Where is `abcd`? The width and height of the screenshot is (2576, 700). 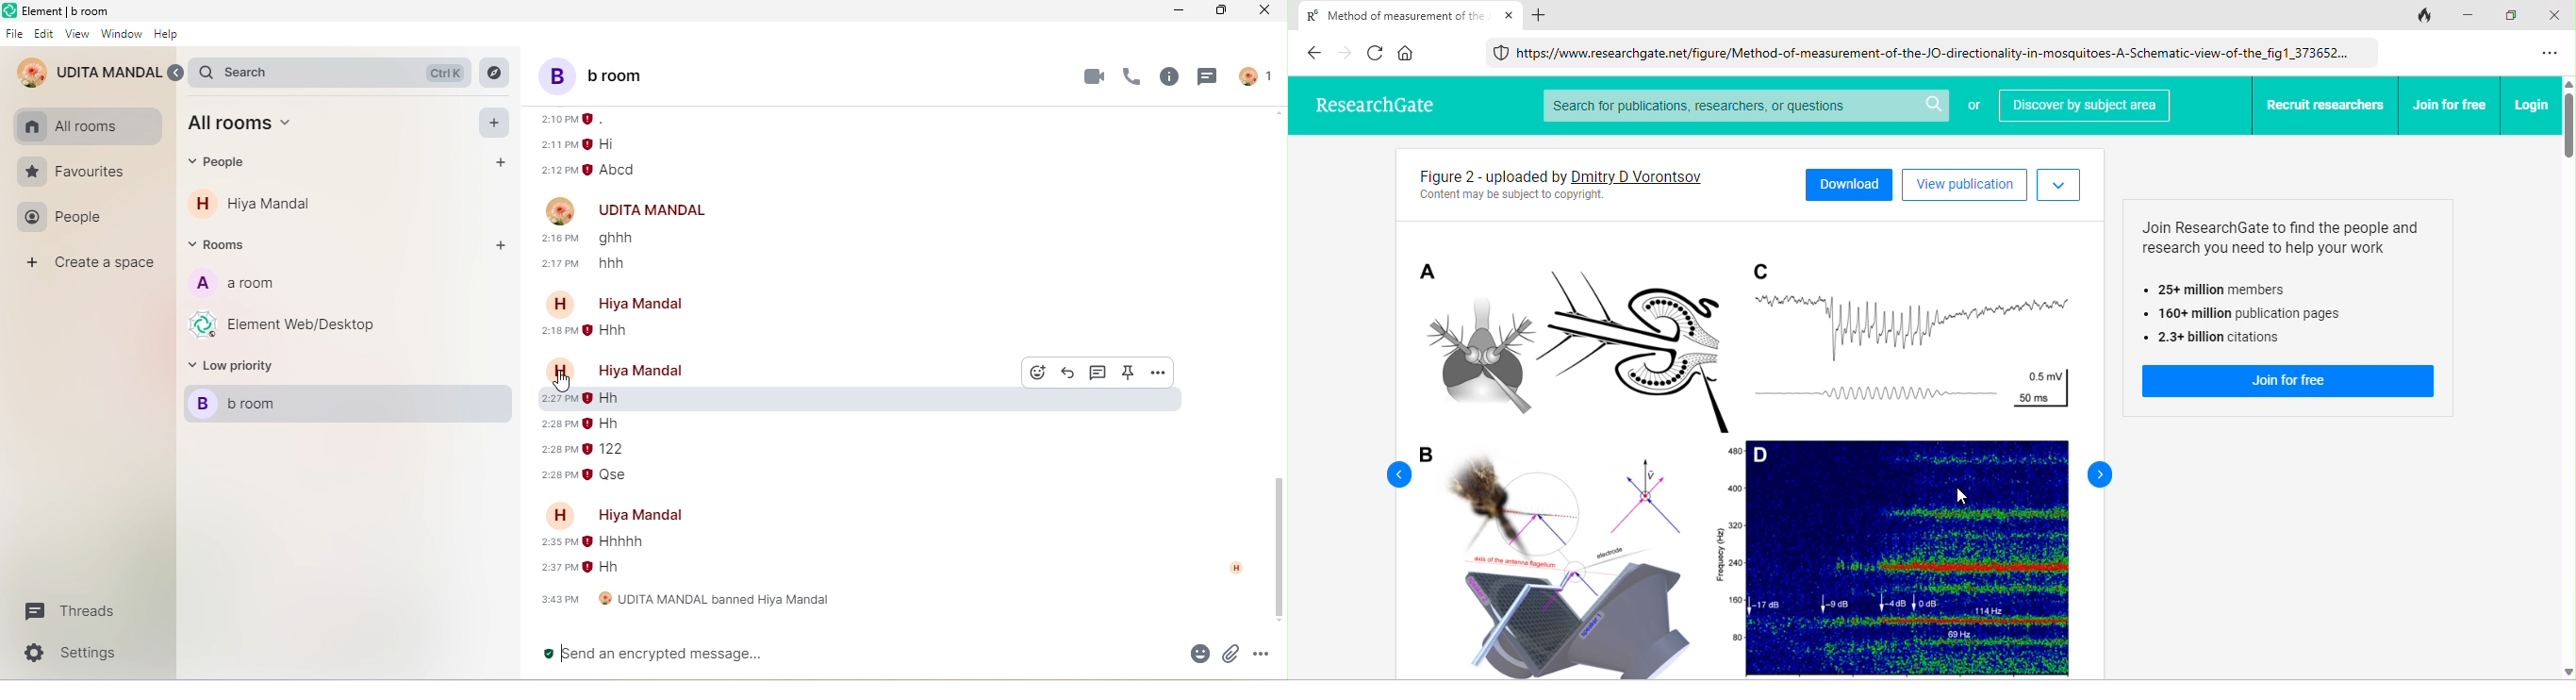 abcd is located at coordinates (623, 170).